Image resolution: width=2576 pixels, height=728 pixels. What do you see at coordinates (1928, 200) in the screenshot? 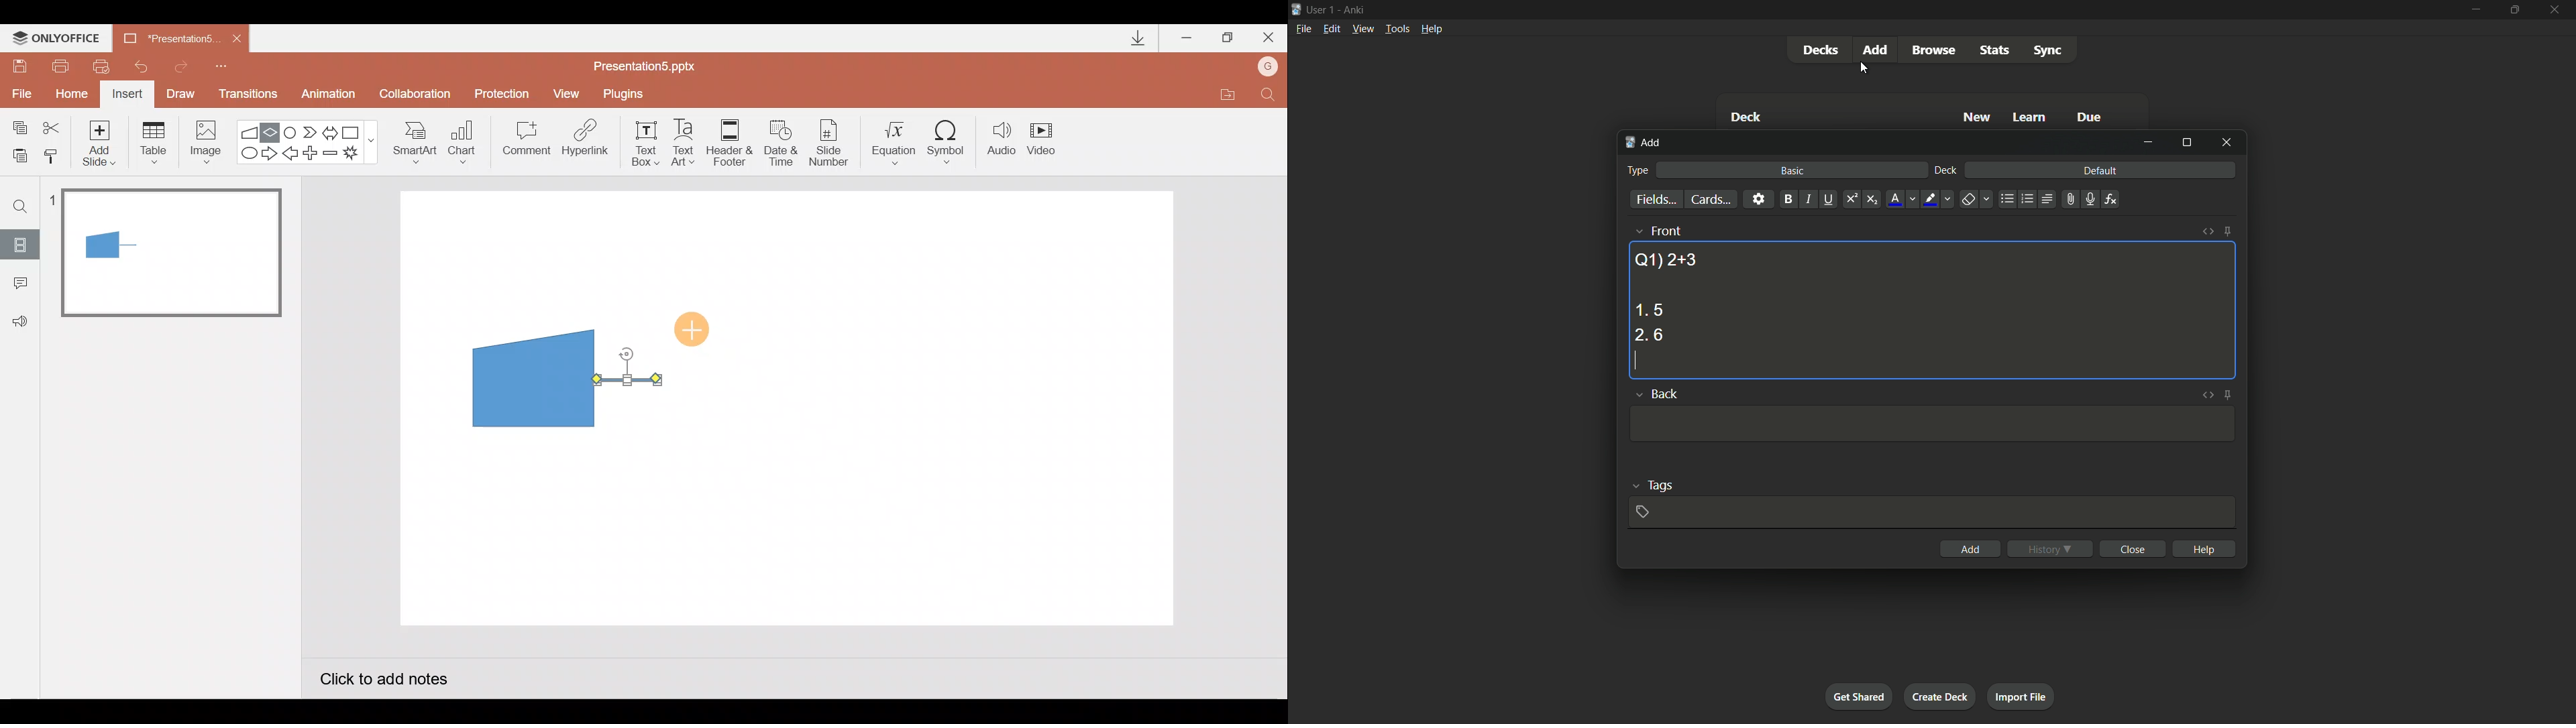
I see `highlight text` at bounding box center [1928, 200].